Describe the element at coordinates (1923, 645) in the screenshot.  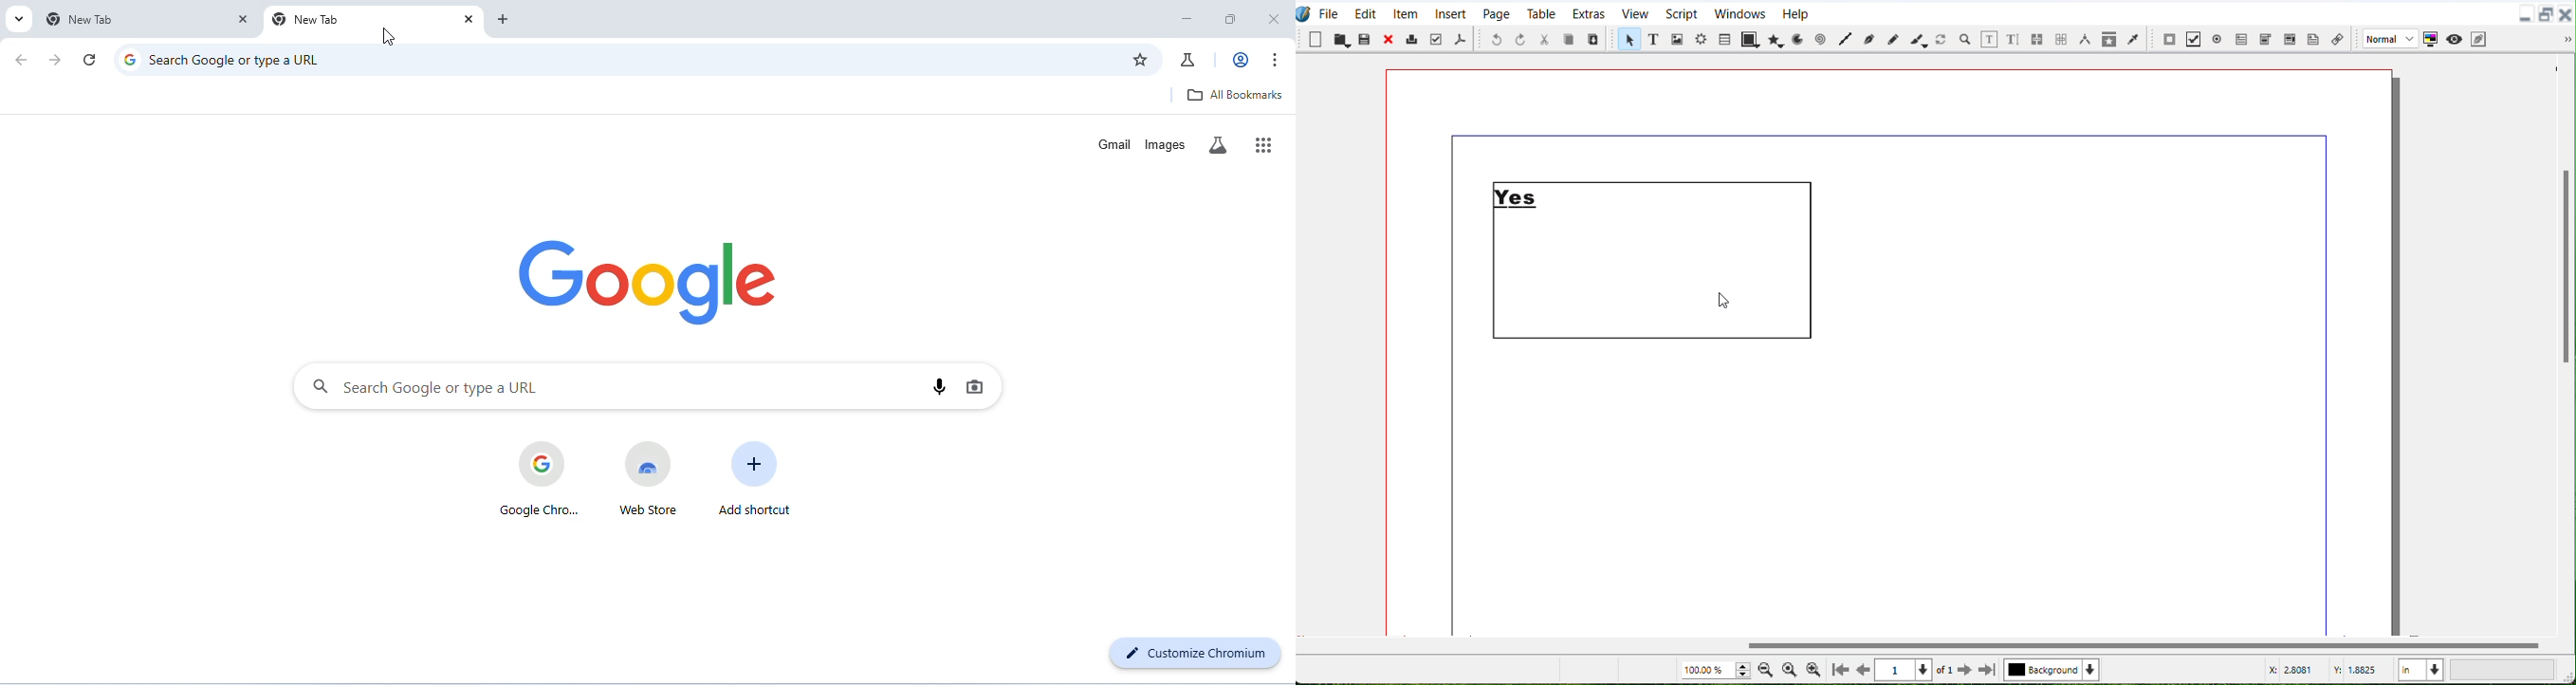
I see `Vertical scroll bar` at that location.